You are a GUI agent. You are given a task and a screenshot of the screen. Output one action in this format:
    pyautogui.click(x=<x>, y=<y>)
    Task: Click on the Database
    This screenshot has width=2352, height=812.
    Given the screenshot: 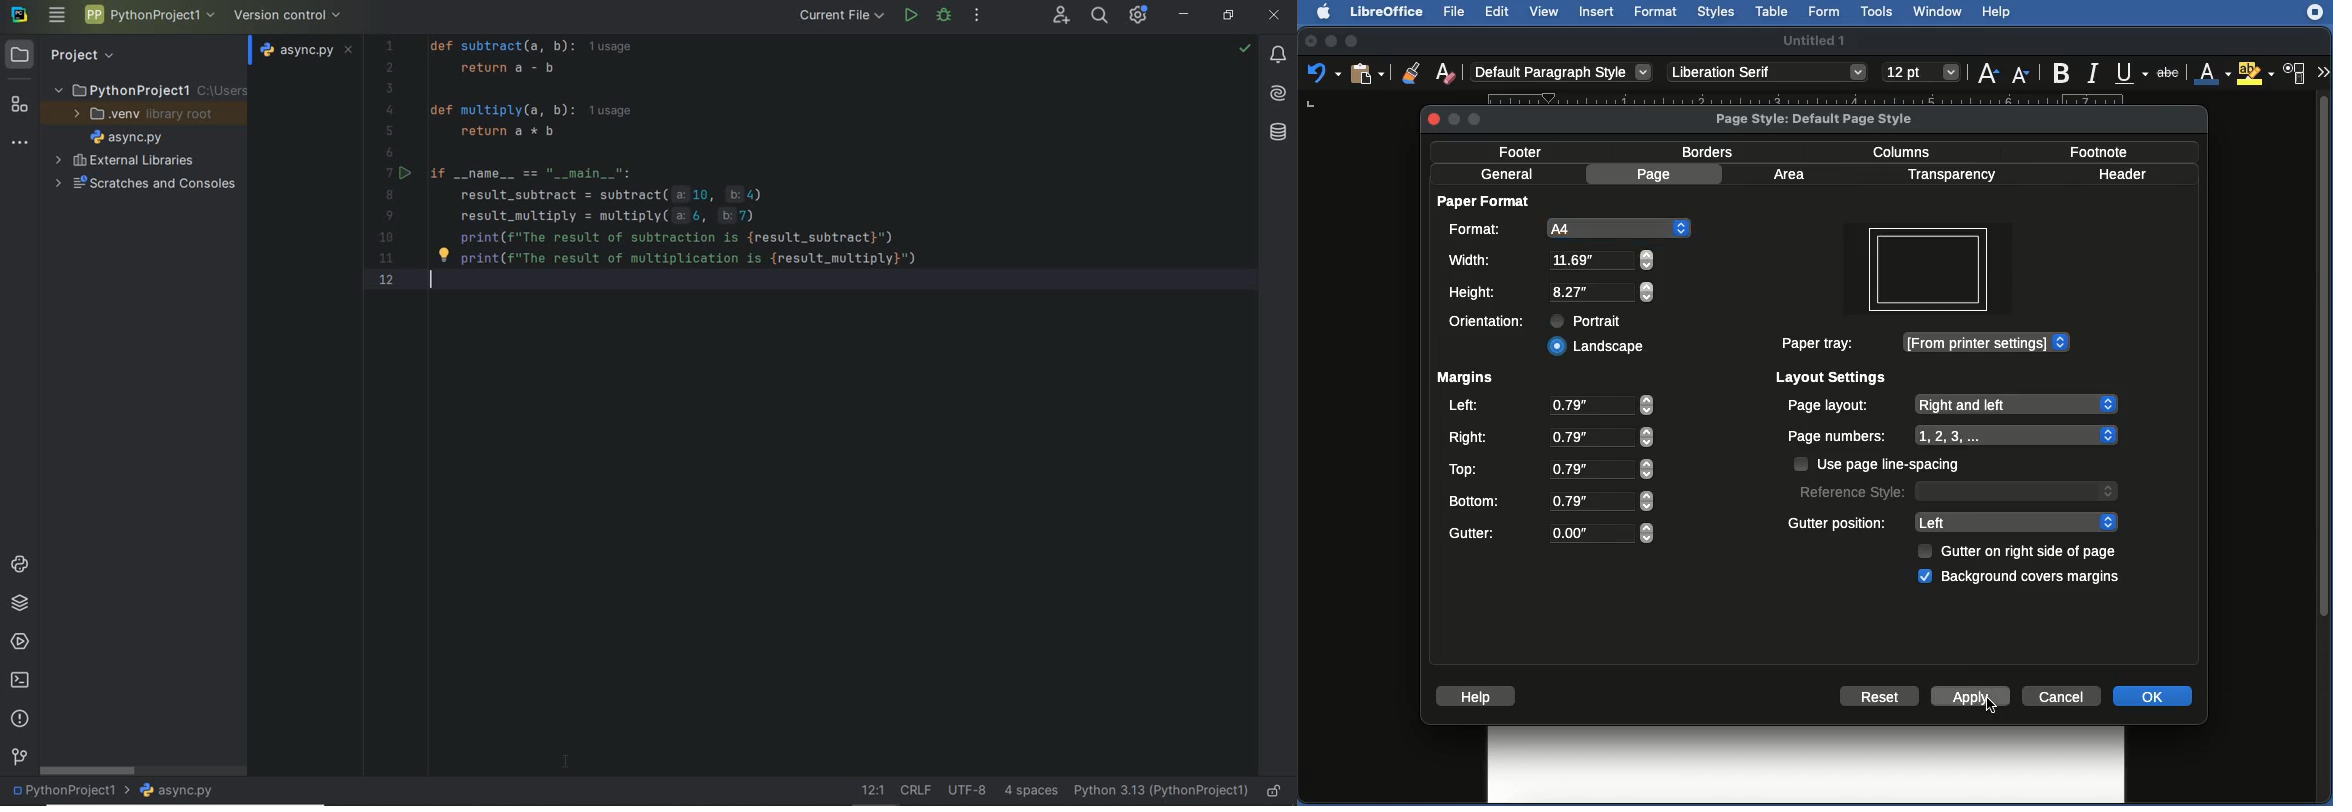 What is the action you would take?
    pyautogui.click(x=1277, y=130)
    